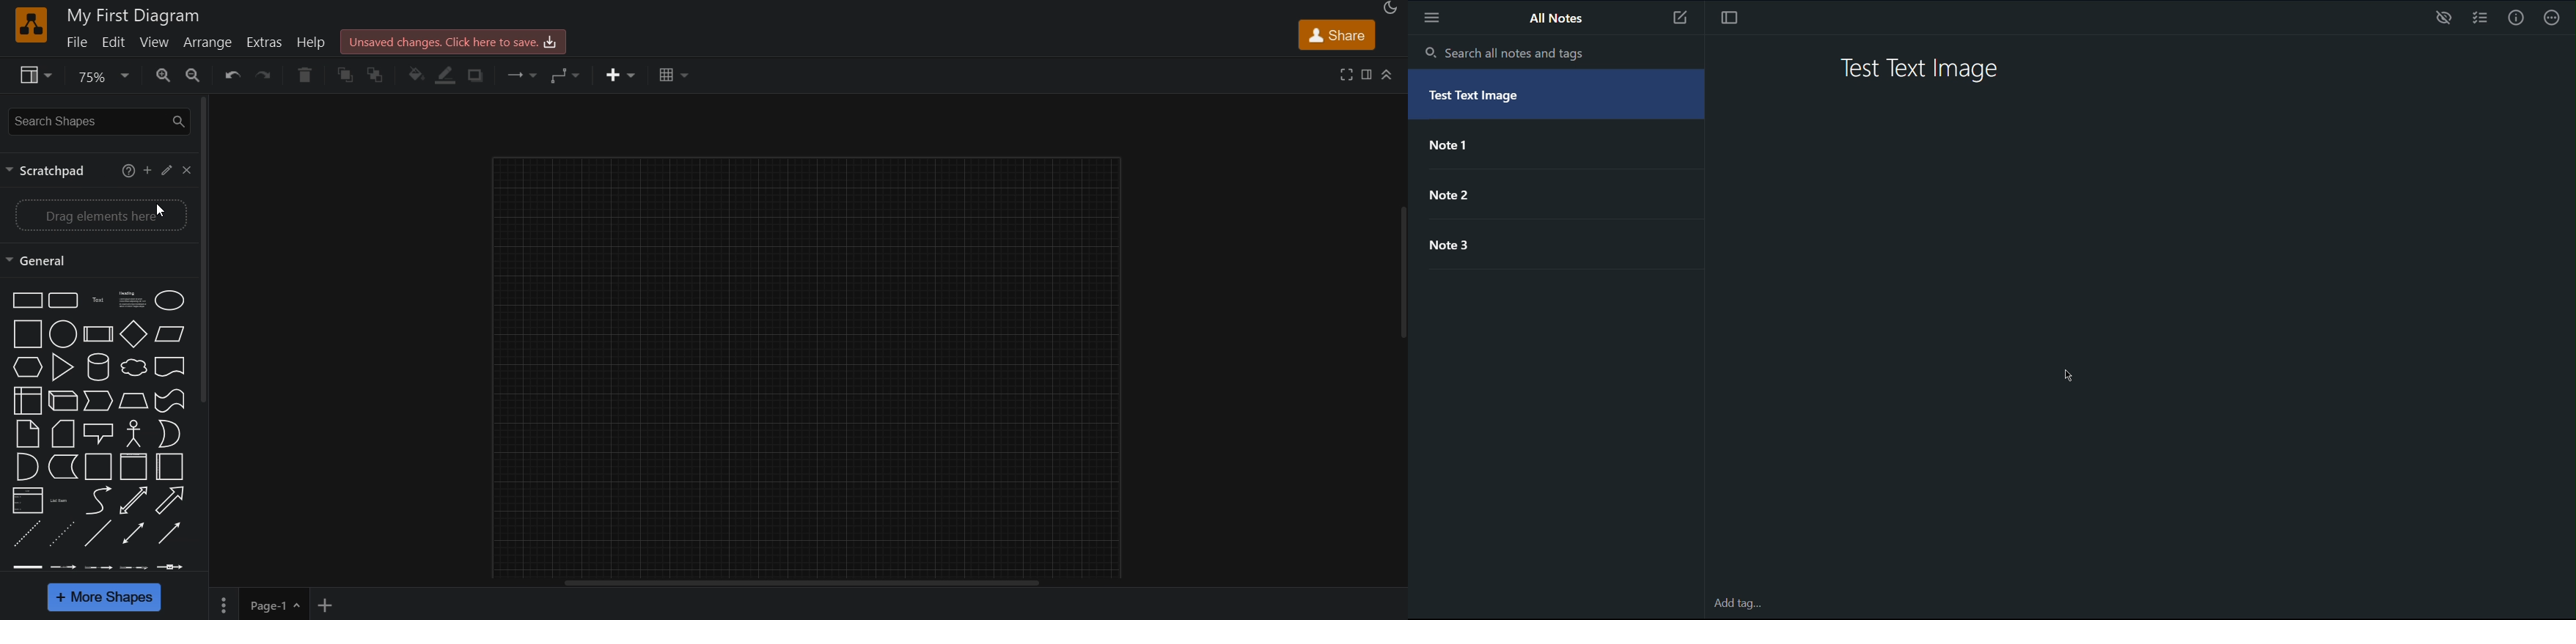 Image resolution: width=2576 pixels, height=644 pixels. What do you see at coordinates (2484, 19) in the screenshot?
I see `Checklist` at bounding box center [2484, 19].